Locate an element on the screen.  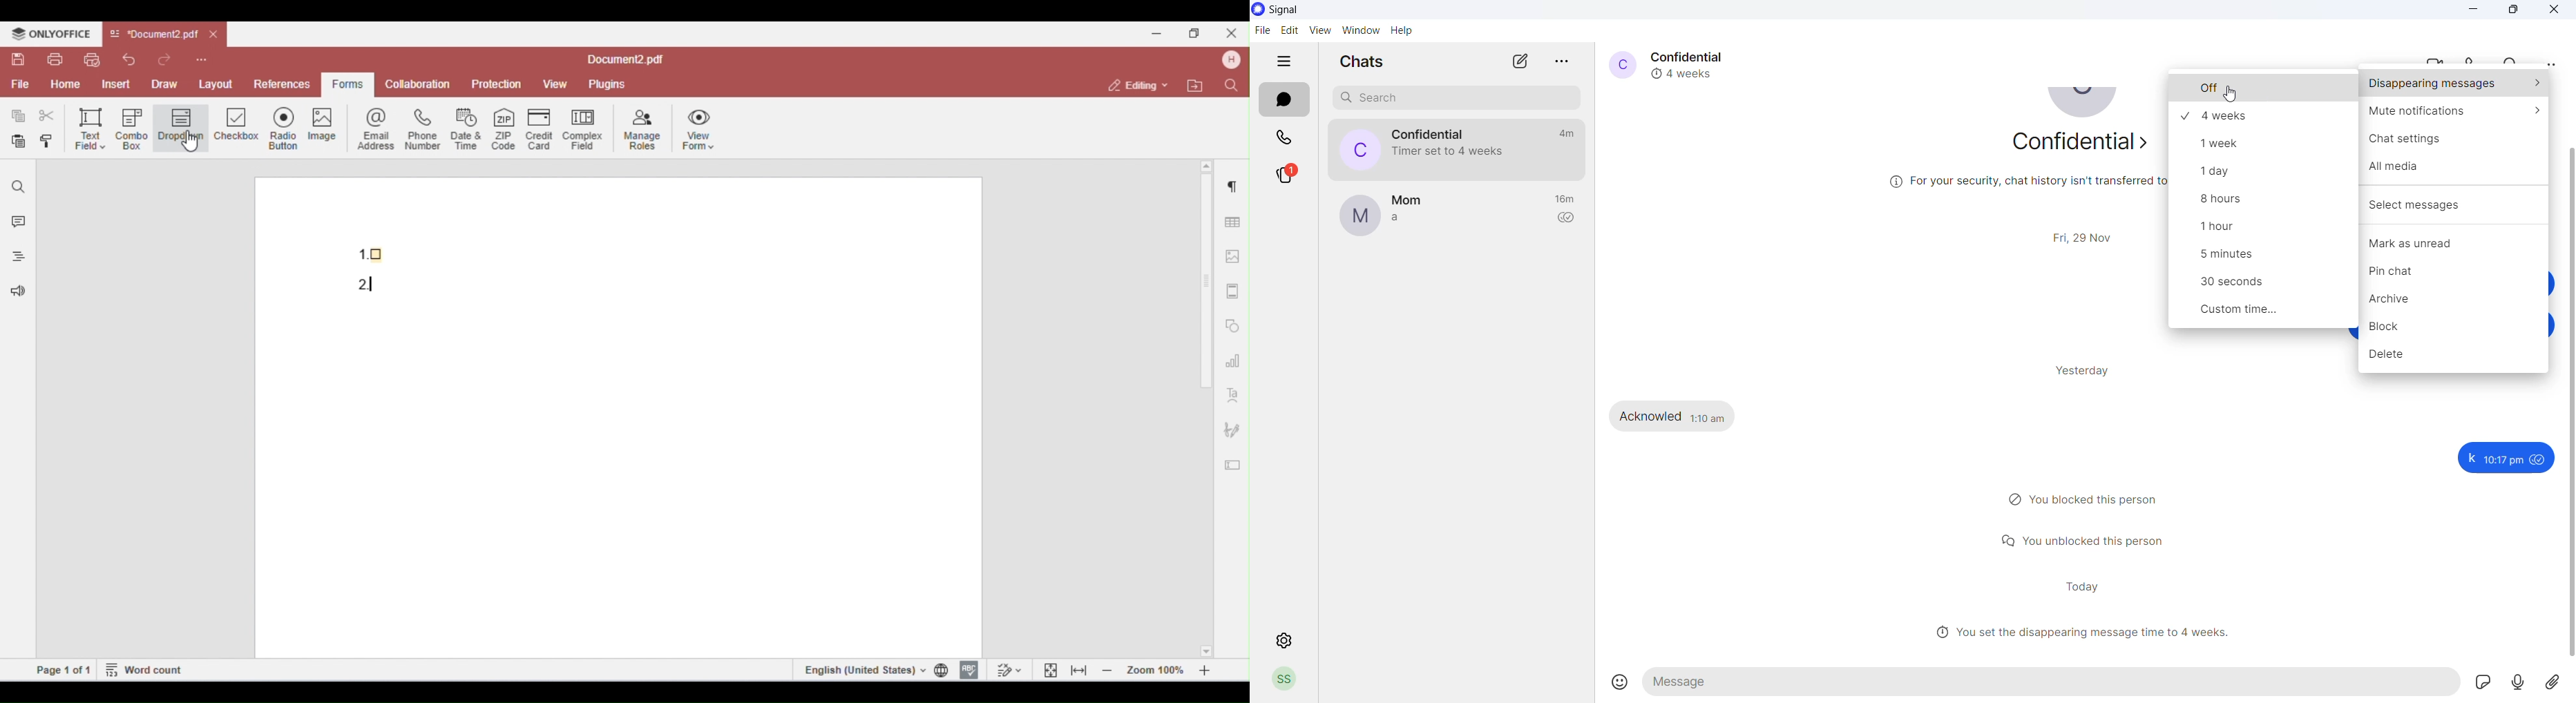
profile picture is located at coordinates (1619, 64).